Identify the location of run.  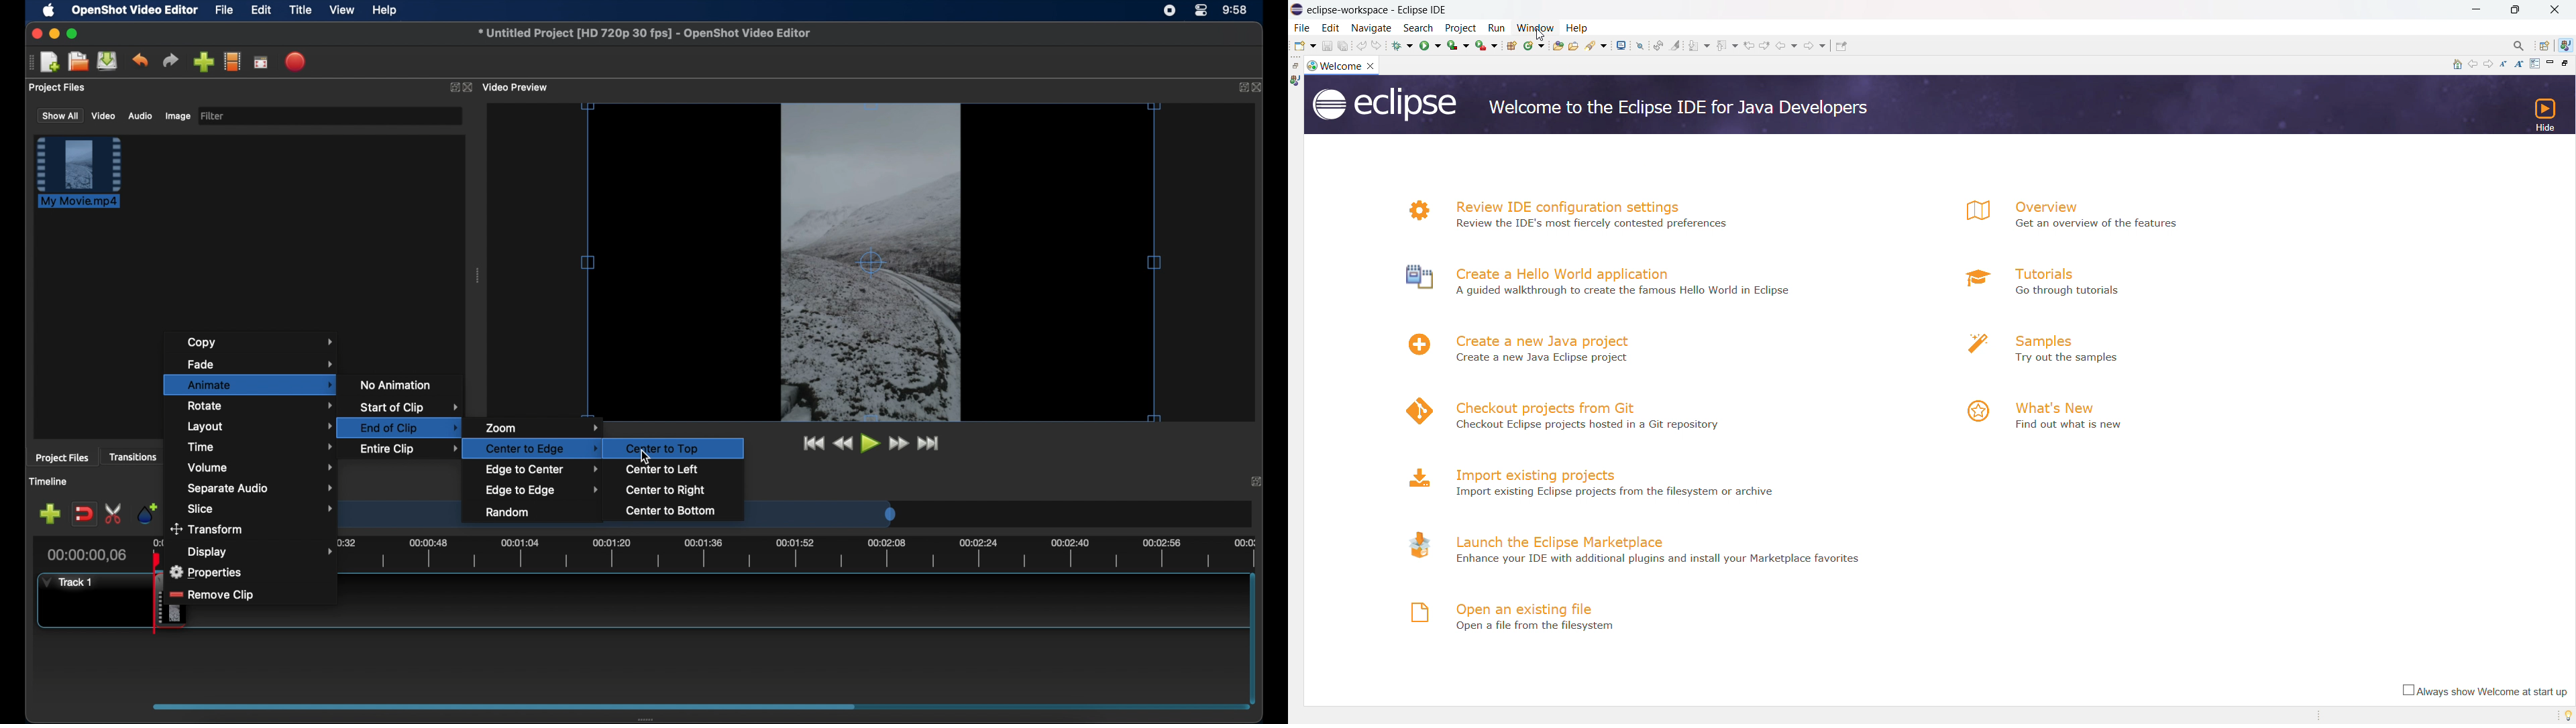
(1429, 46).